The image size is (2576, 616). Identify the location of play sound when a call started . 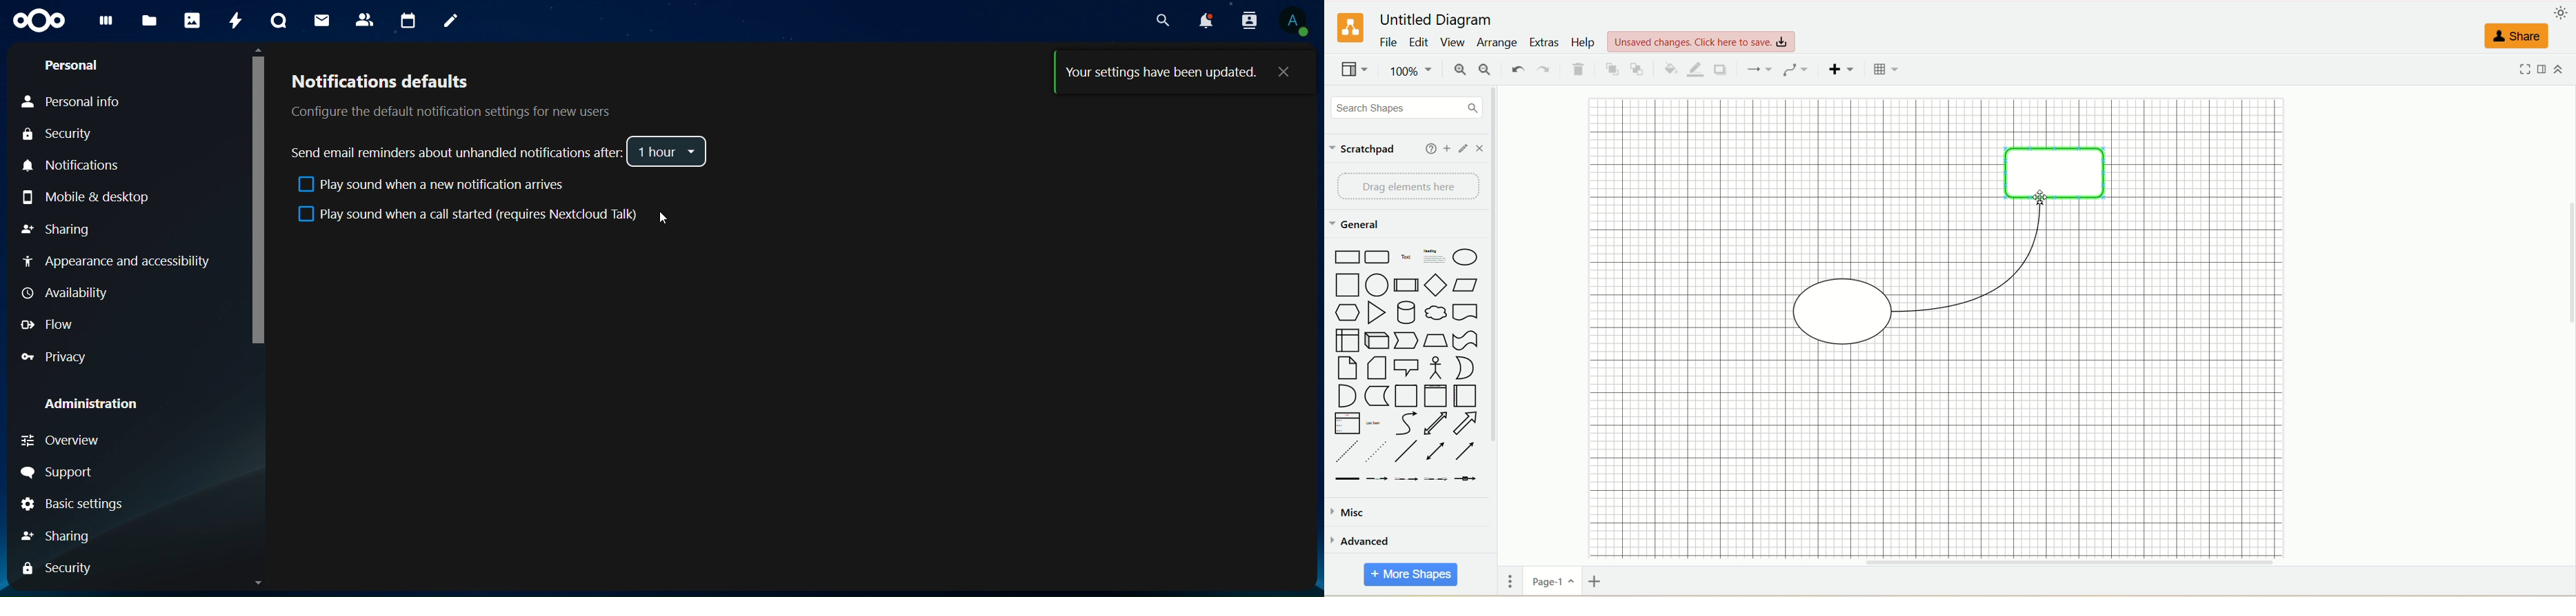
(471, 215).